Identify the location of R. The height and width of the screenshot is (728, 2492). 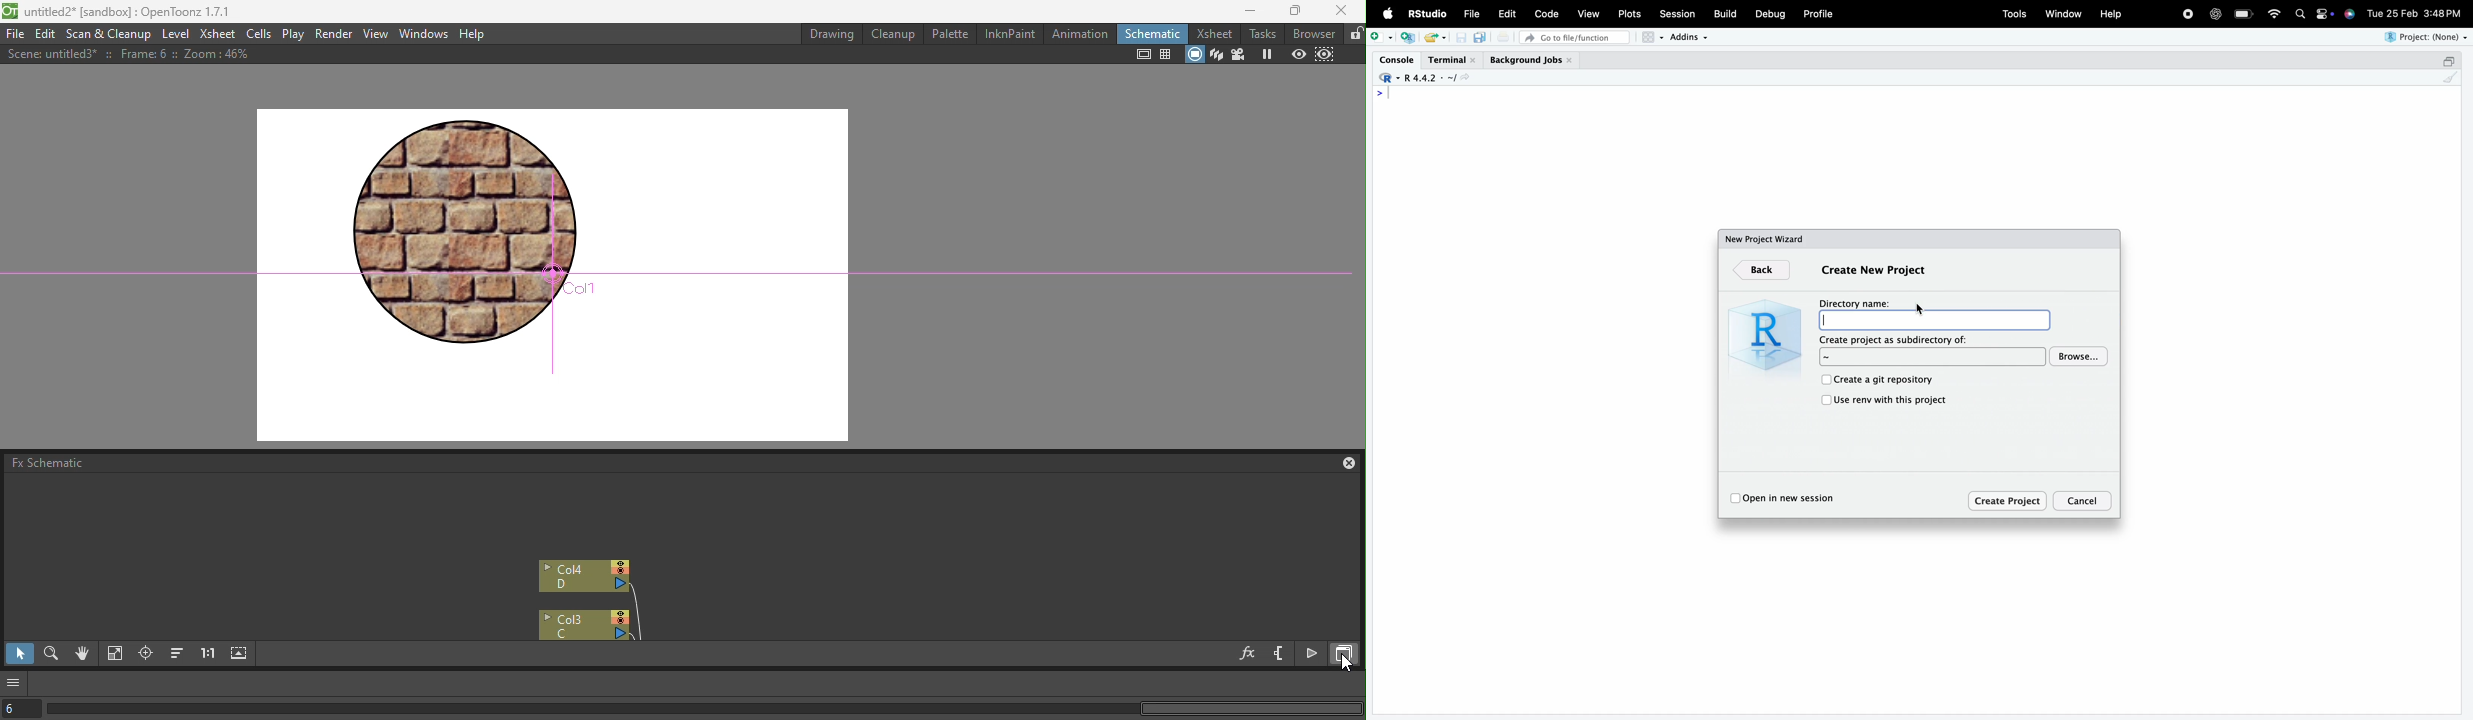
(1387, 78).